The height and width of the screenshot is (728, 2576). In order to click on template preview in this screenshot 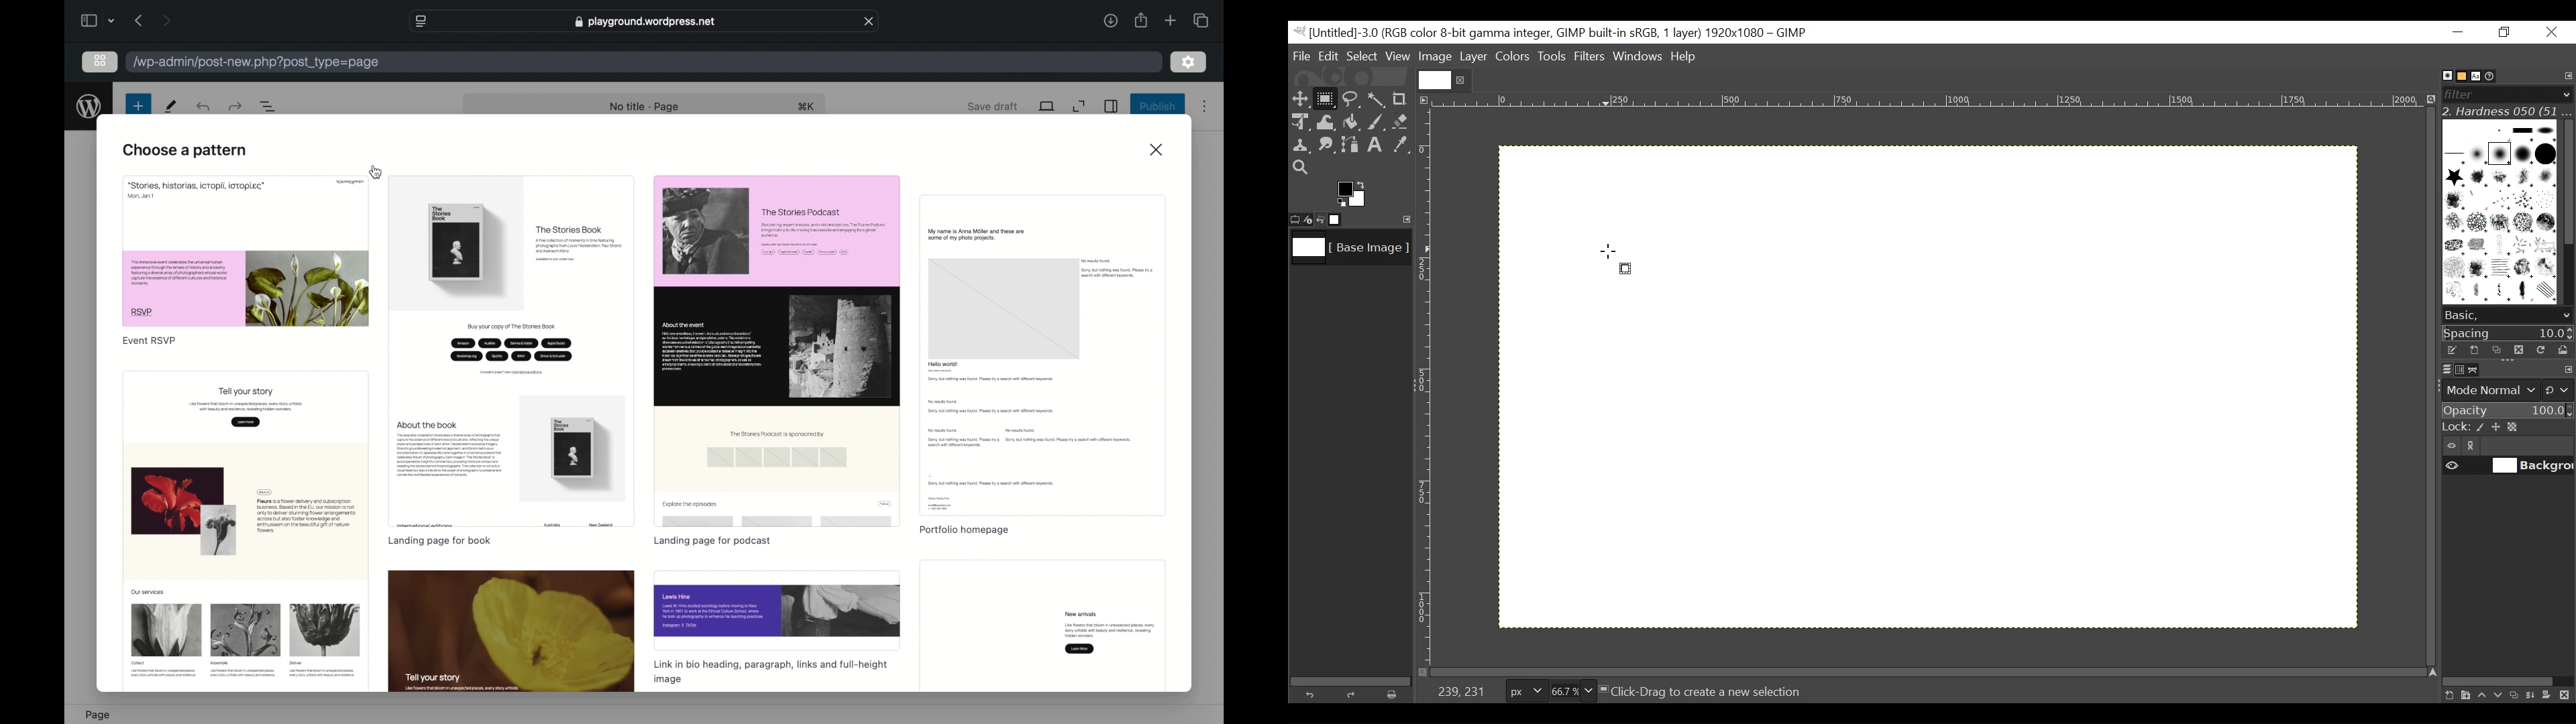, I will do `click(512, 351)`.